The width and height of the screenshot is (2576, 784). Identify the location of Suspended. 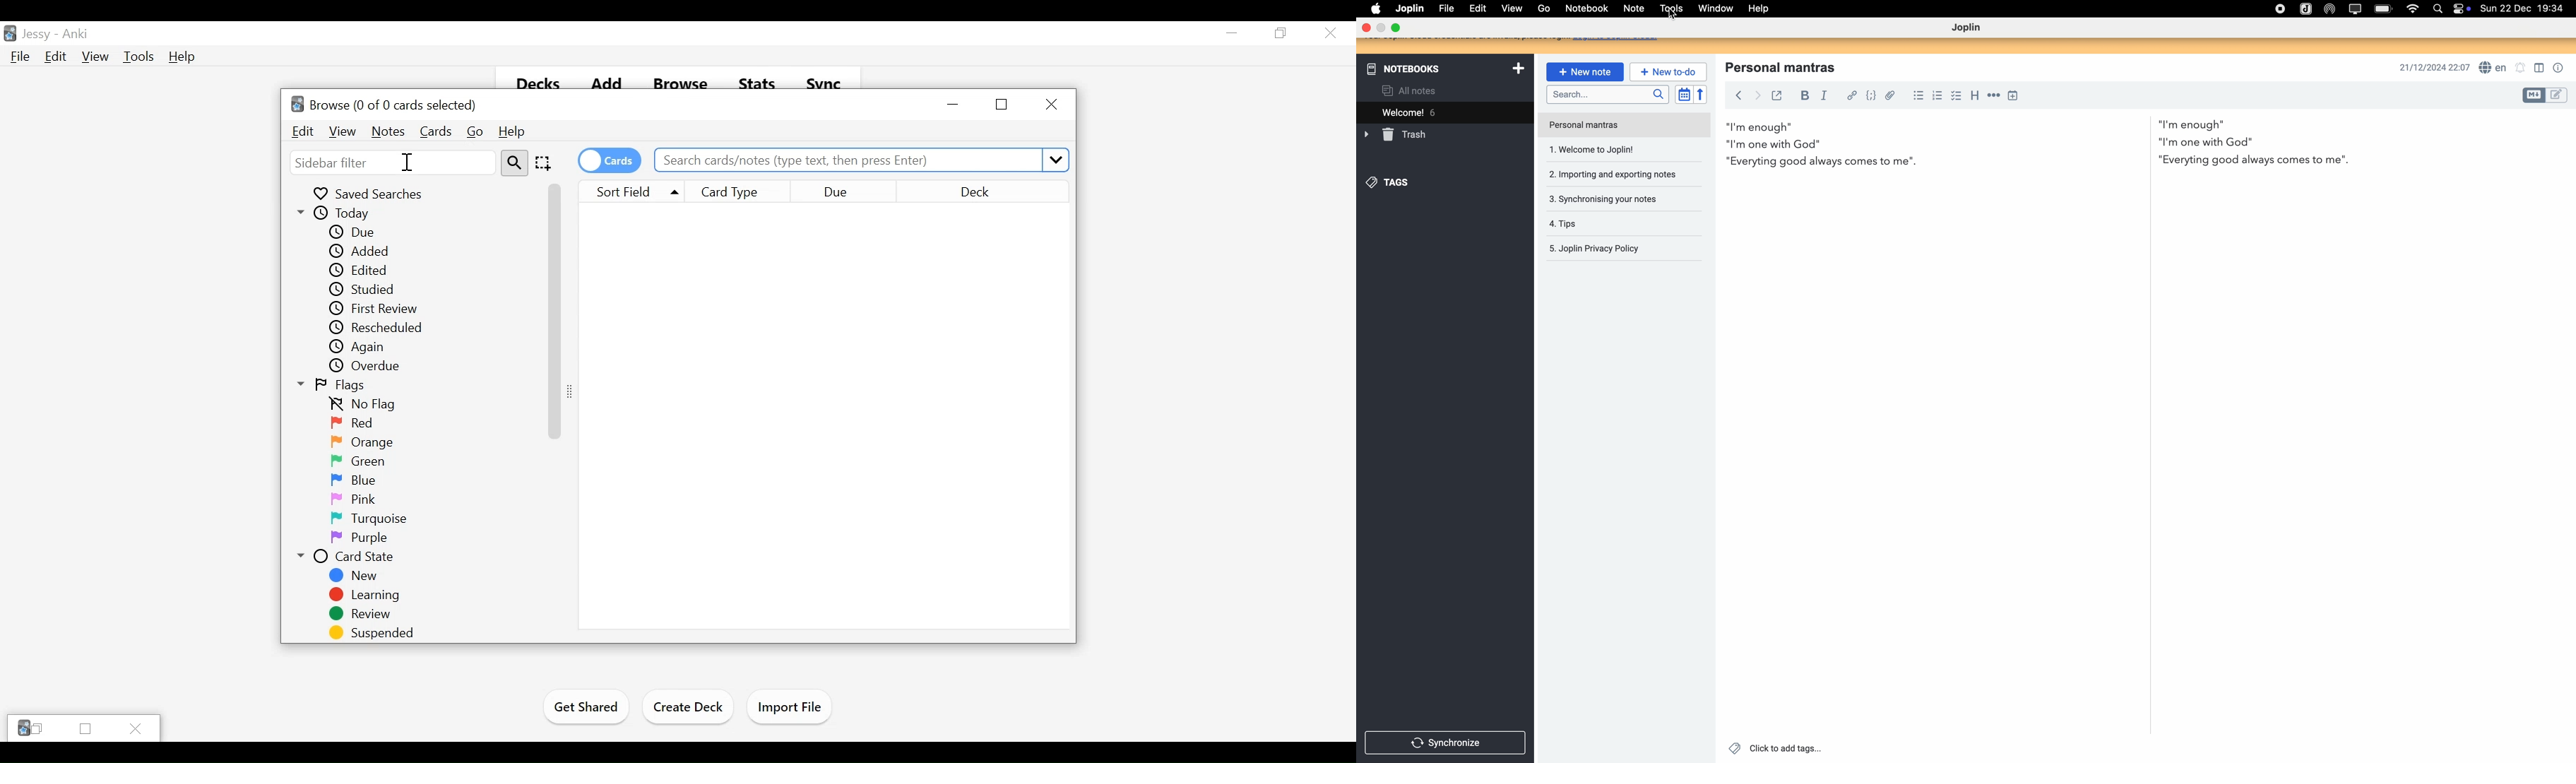
(374, 632).